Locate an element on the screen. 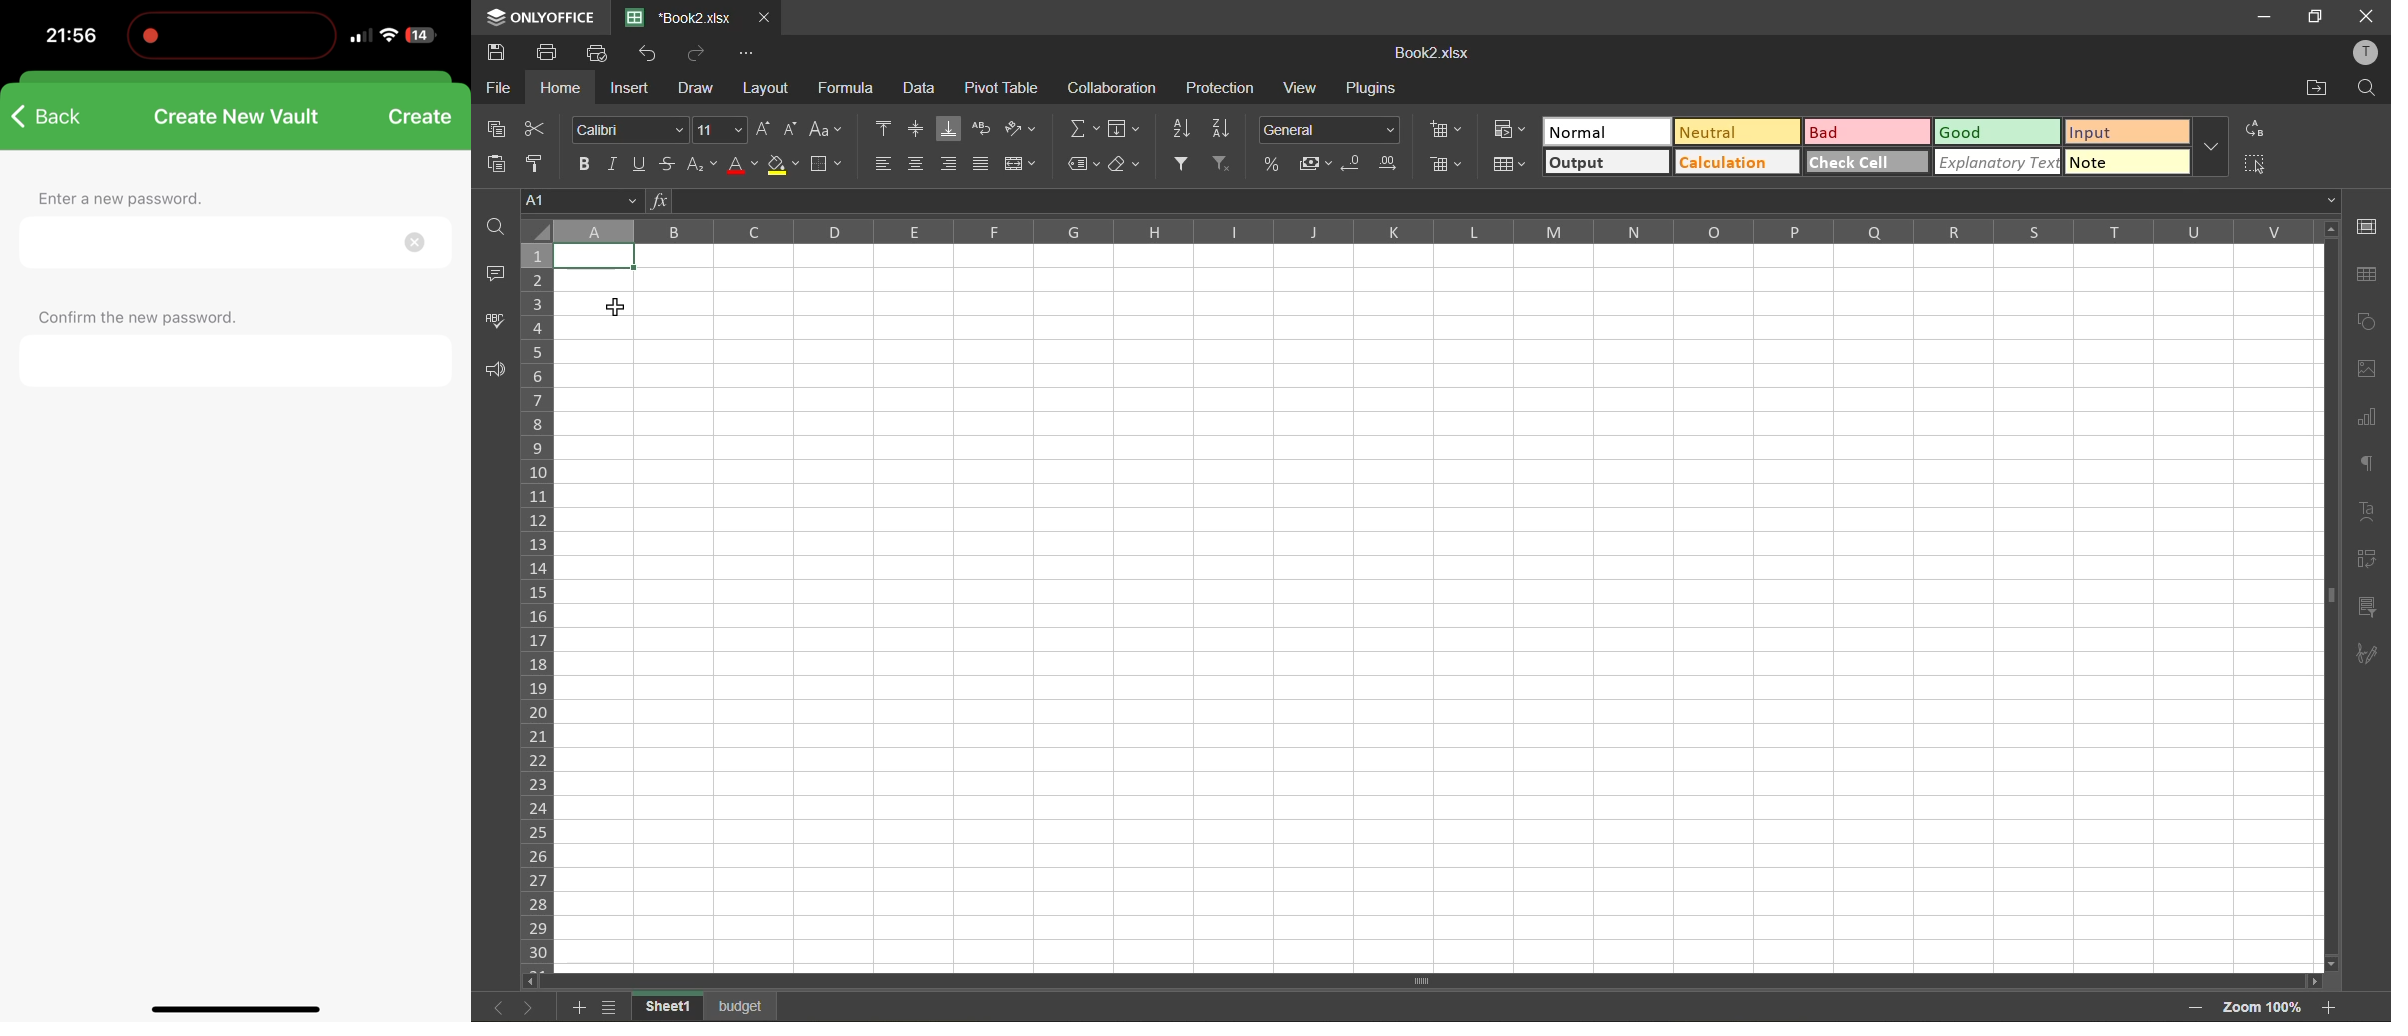 This screenshot has width=2408, height=1036. replace is located at coordinates (2254, 129).